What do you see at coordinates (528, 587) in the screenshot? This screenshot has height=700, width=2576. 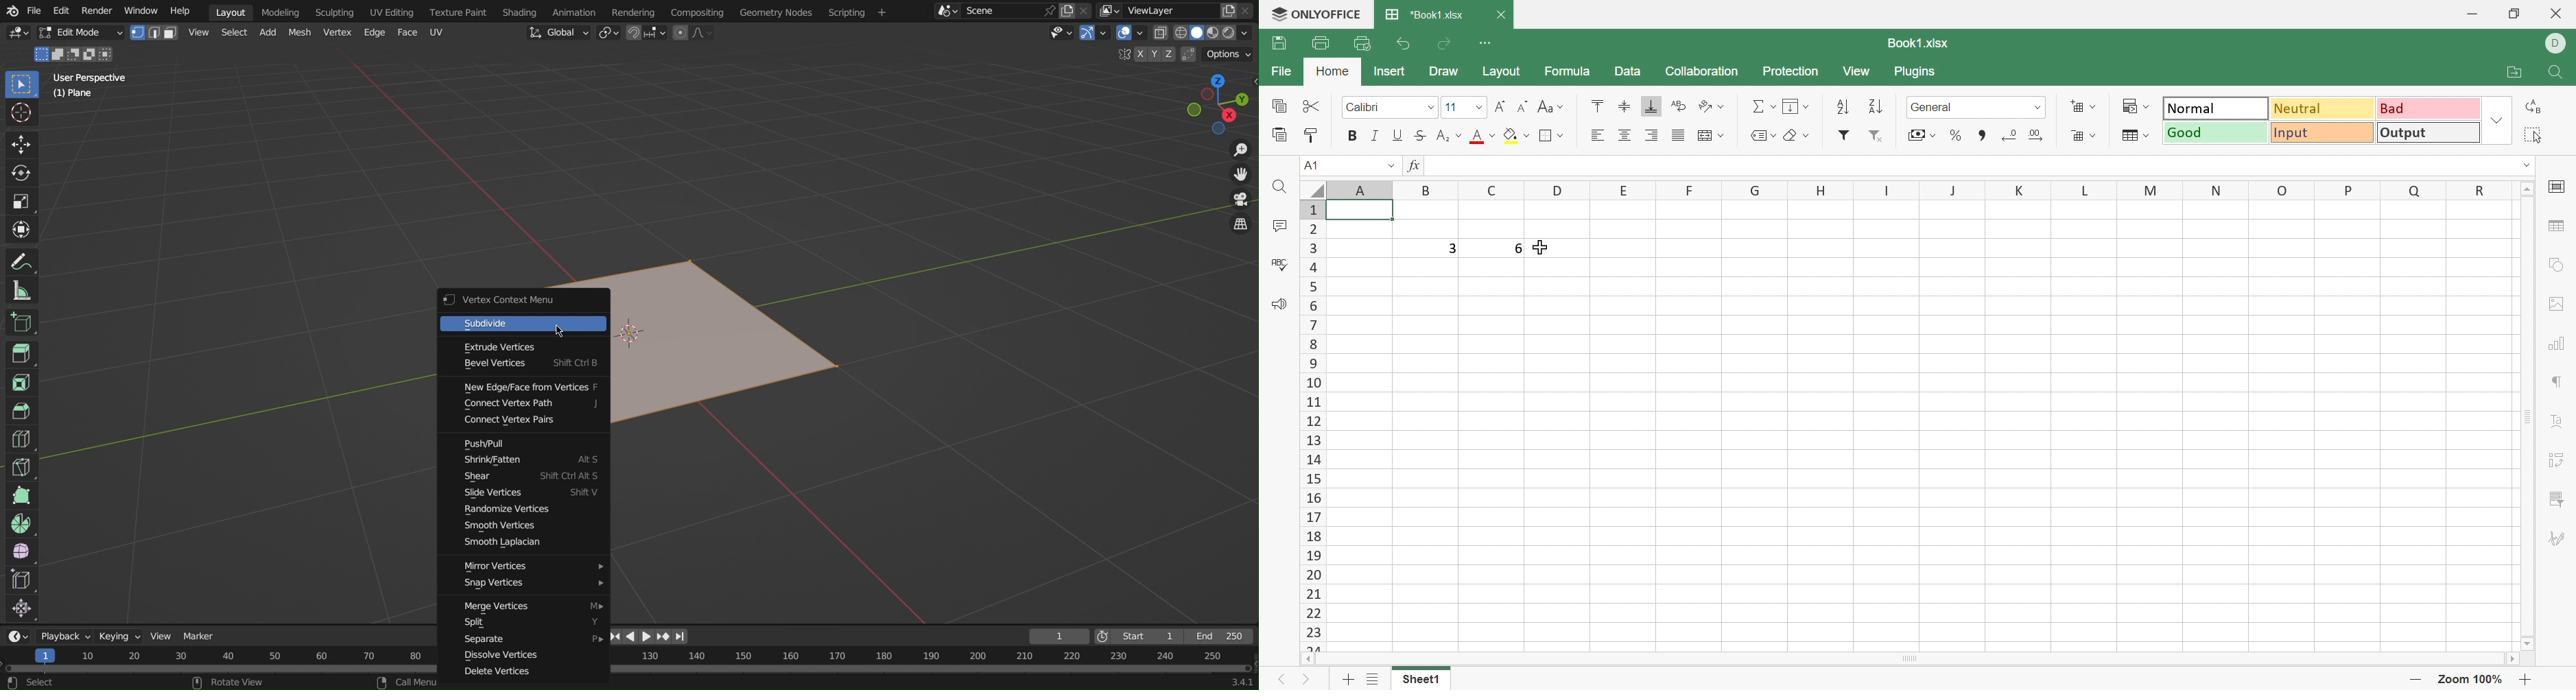 I see `Snap Vertices` at bounding box center [528, 587].